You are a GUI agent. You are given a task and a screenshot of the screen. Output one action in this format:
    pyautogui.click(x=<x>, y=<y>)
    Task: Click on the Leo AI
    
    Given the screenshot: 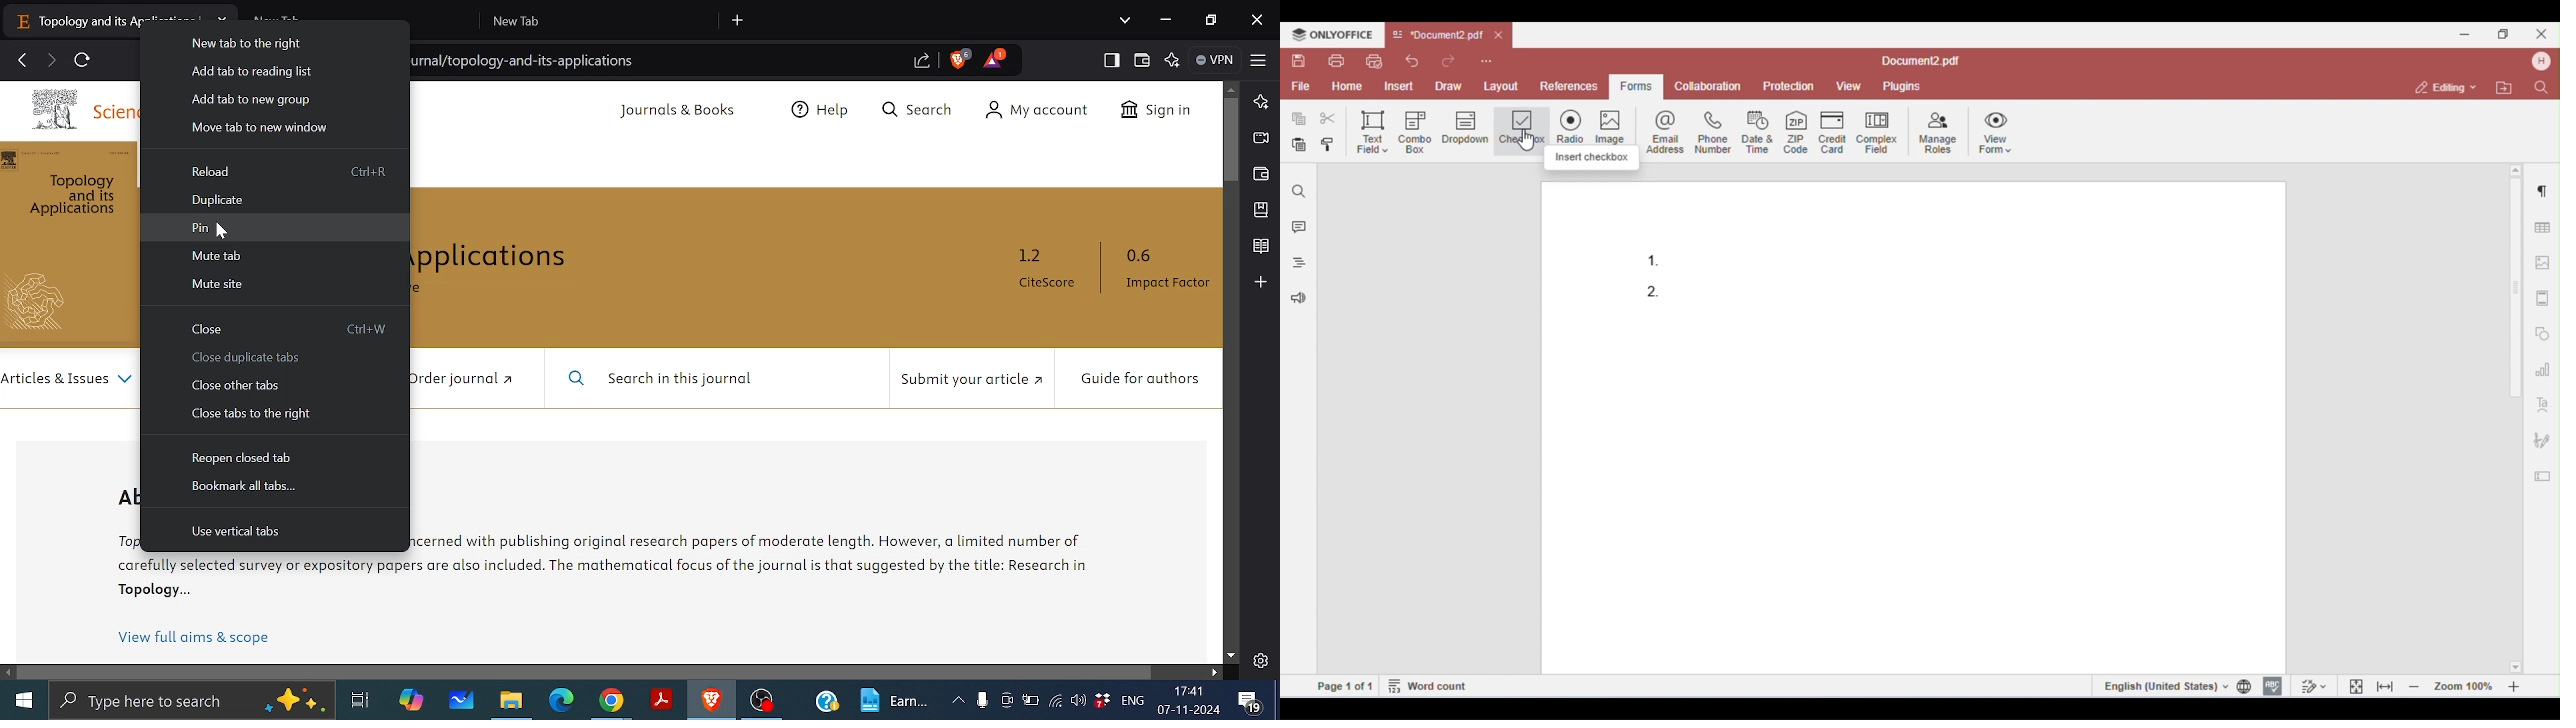 What is the action you would take?
    pyautogui.click(x=1173, y=61)
    